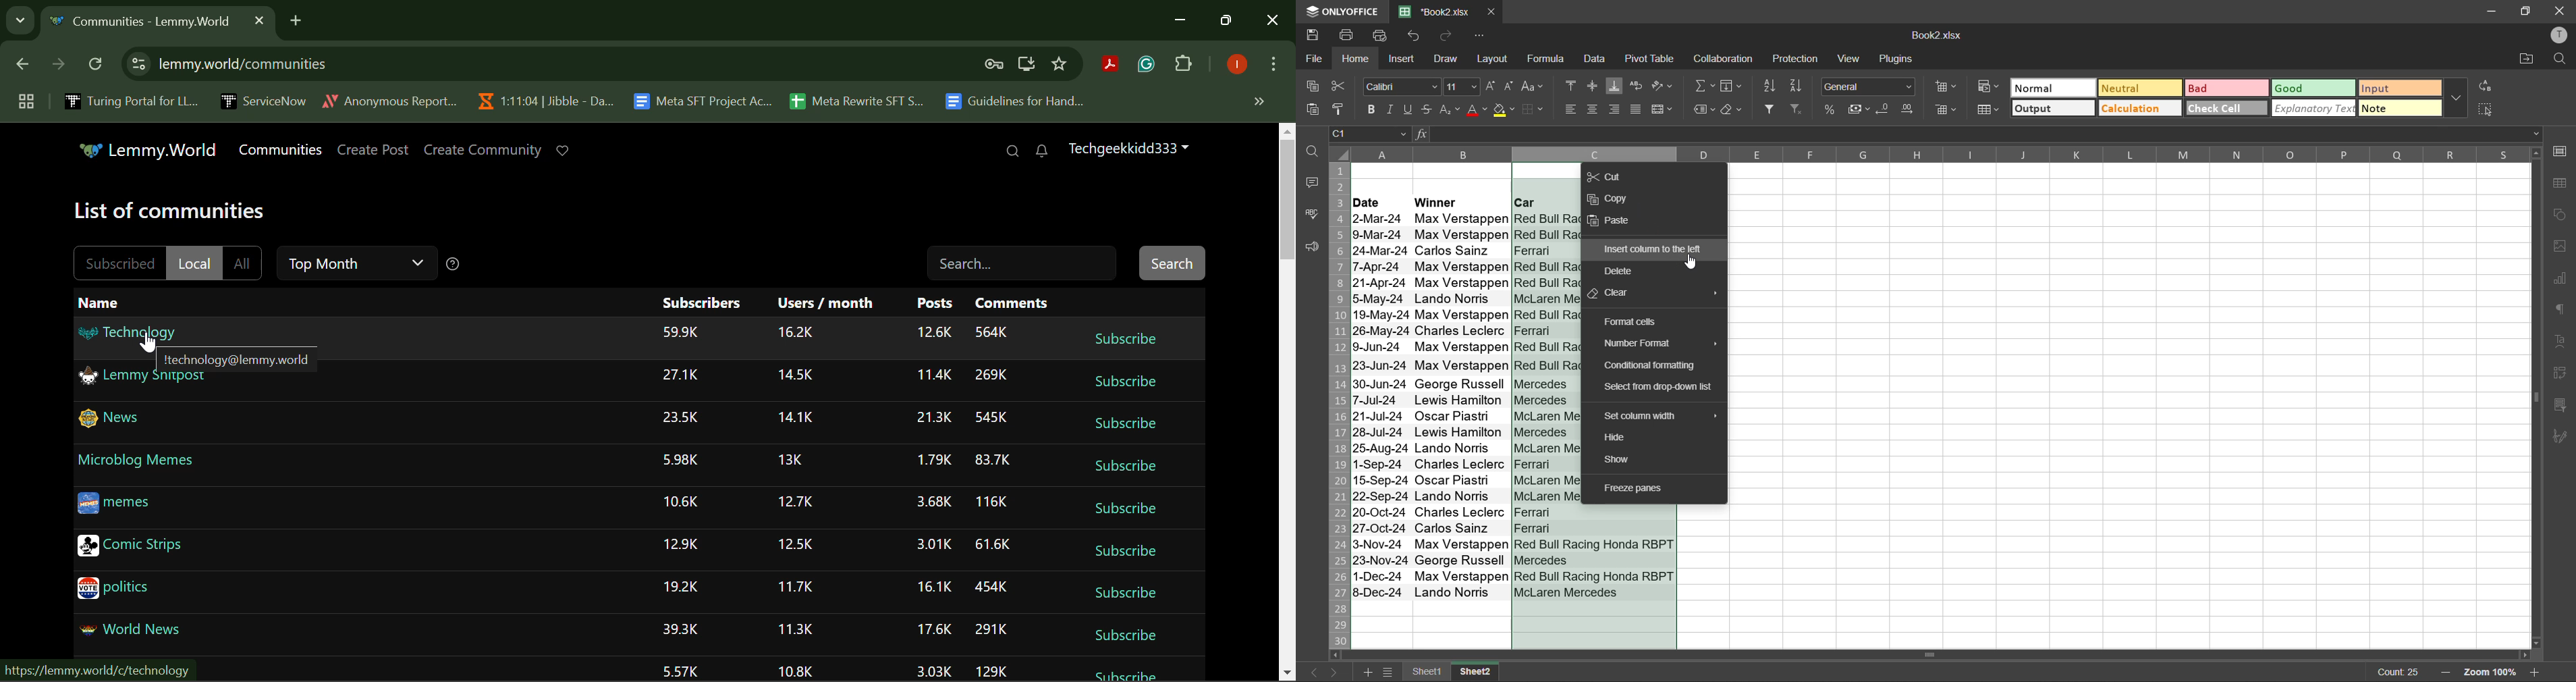 This screenshot has height=700, width=2576. I want to click on note, so click(2398, 110).